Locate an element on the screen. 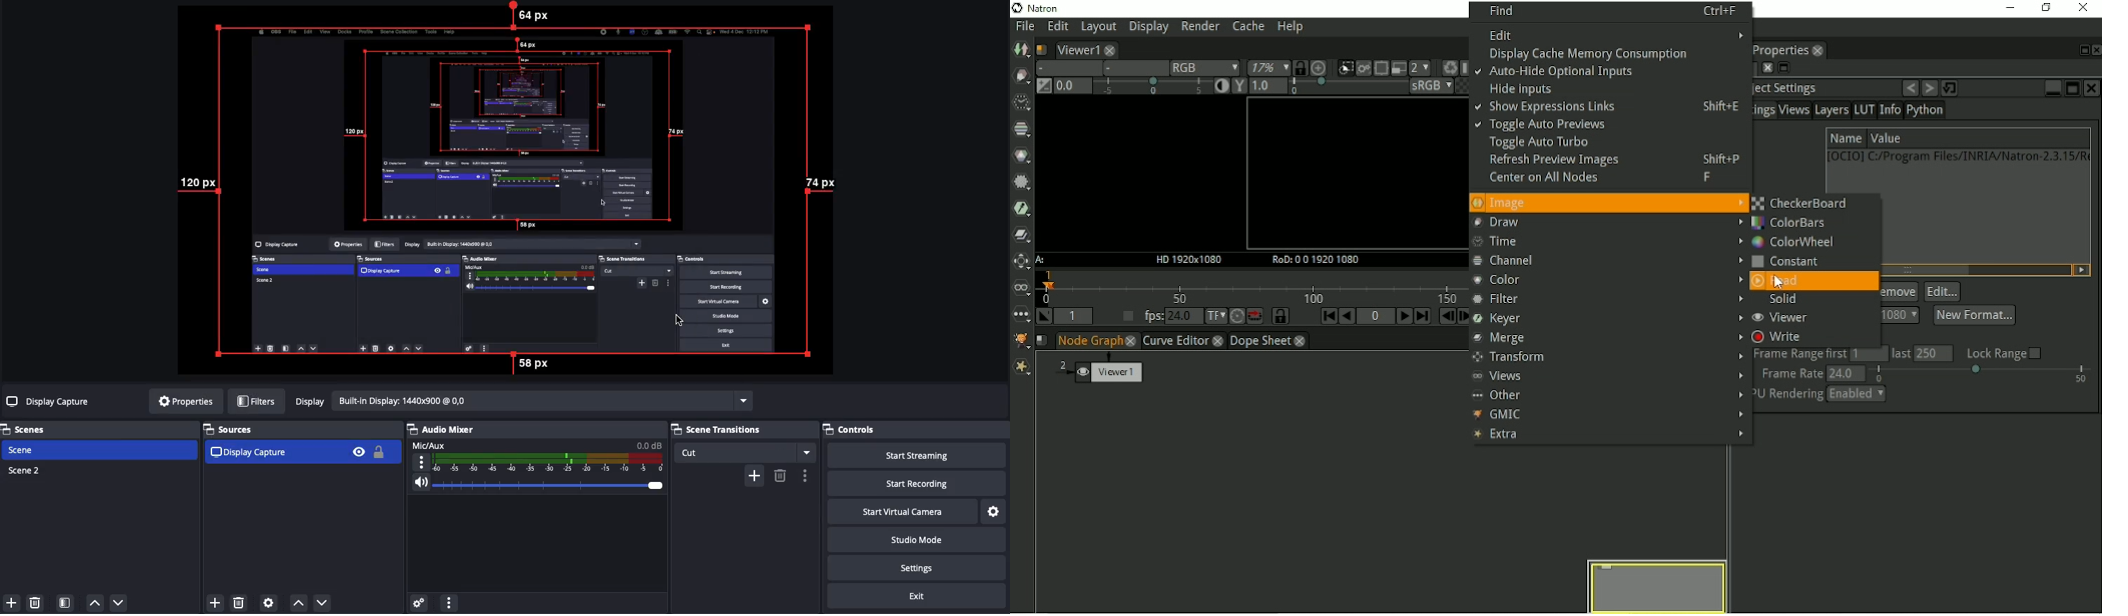 The image size is (2128, 616). Transform is located at coordinates (1022, 262).